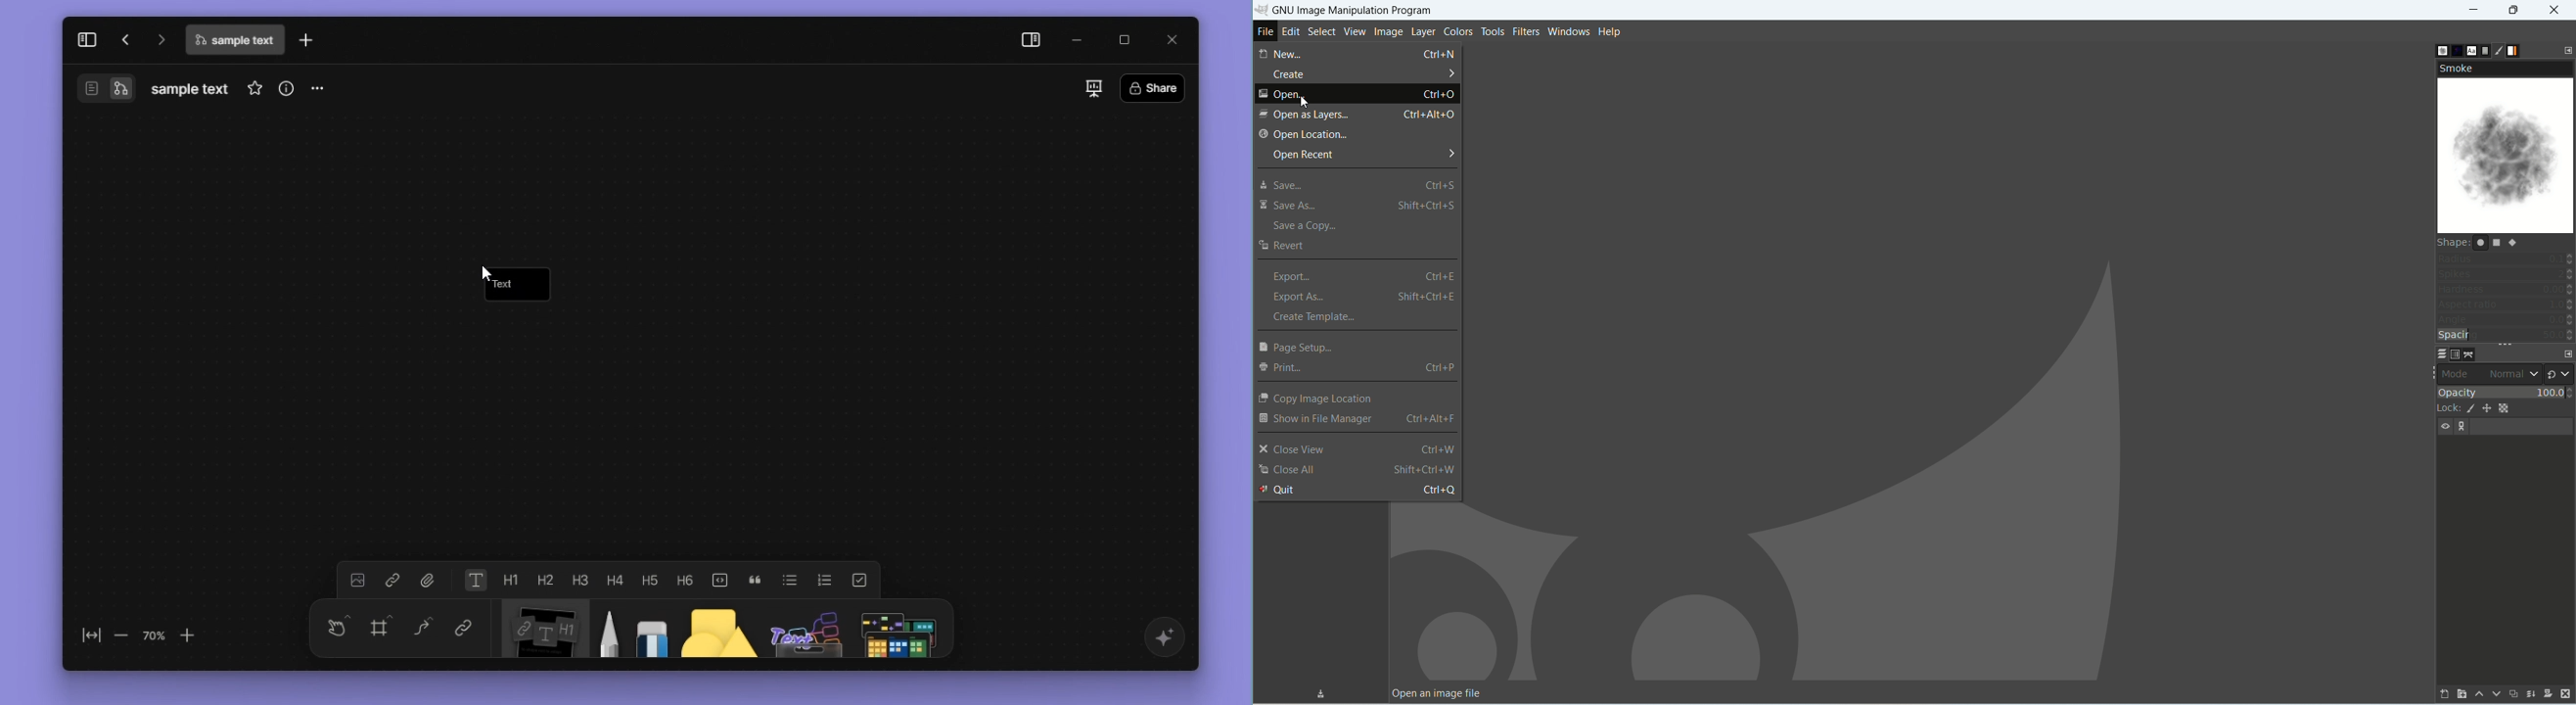  I want to click on open as layer, so click(1359, 114).